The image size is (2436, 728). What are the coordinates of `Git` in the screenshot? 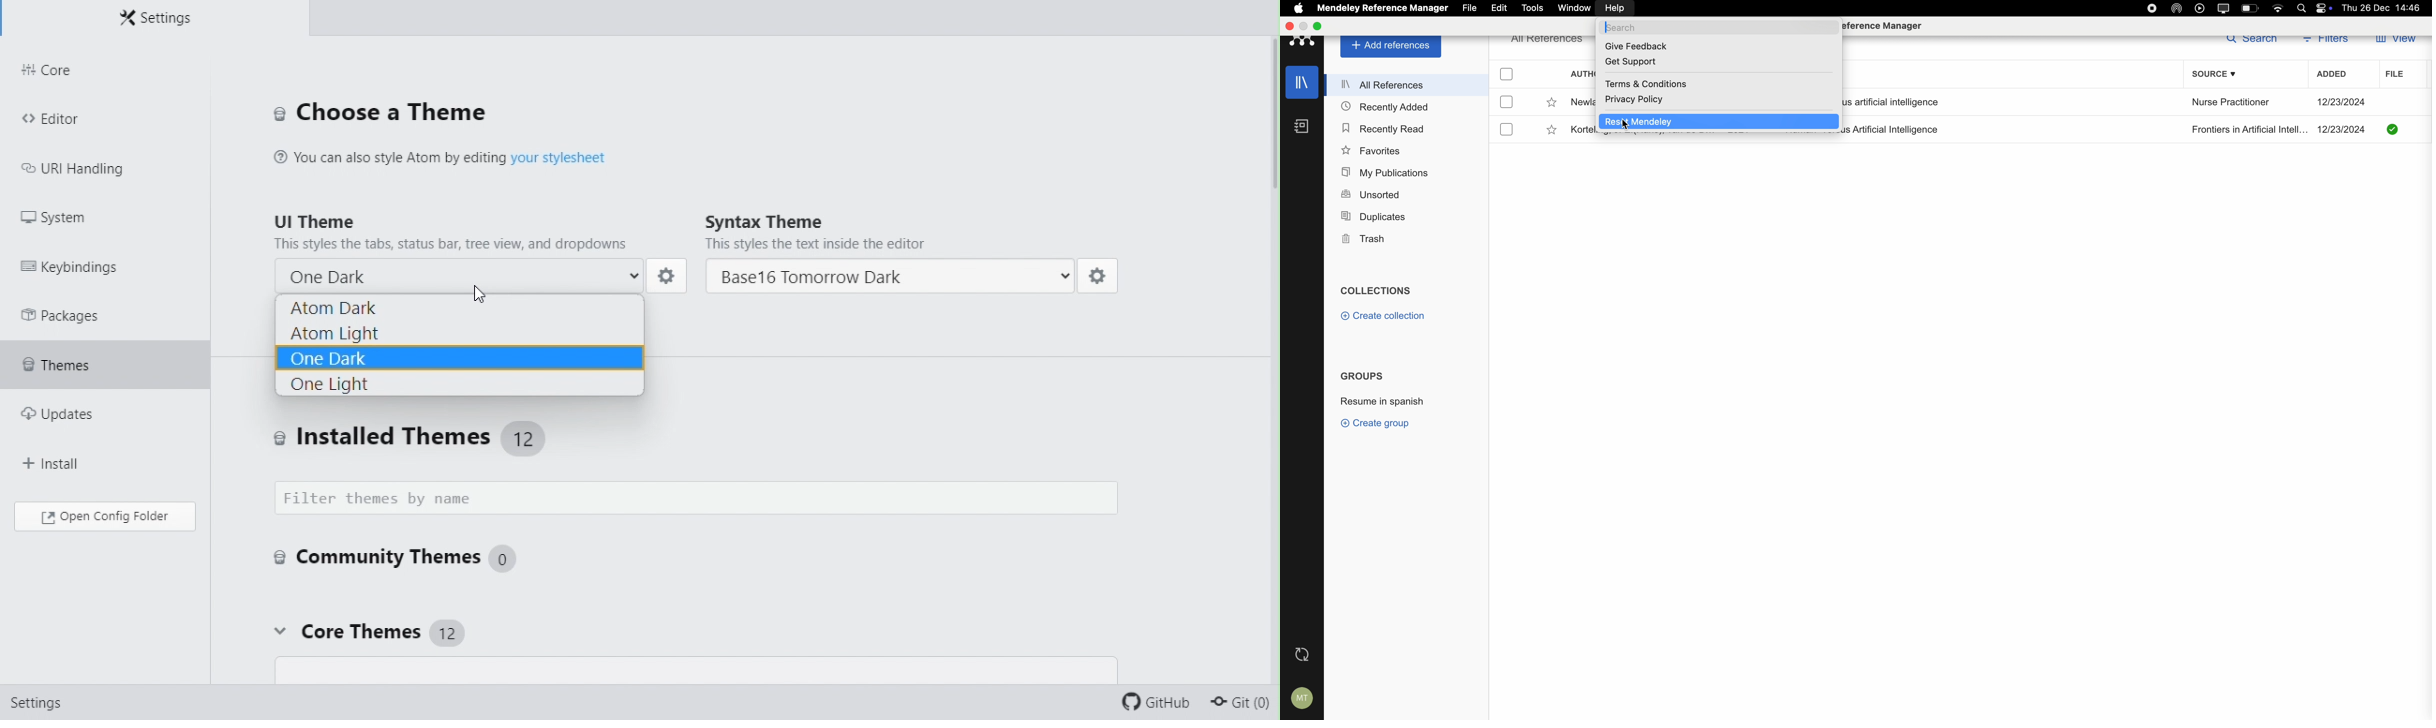 It's located at (1246, 706).